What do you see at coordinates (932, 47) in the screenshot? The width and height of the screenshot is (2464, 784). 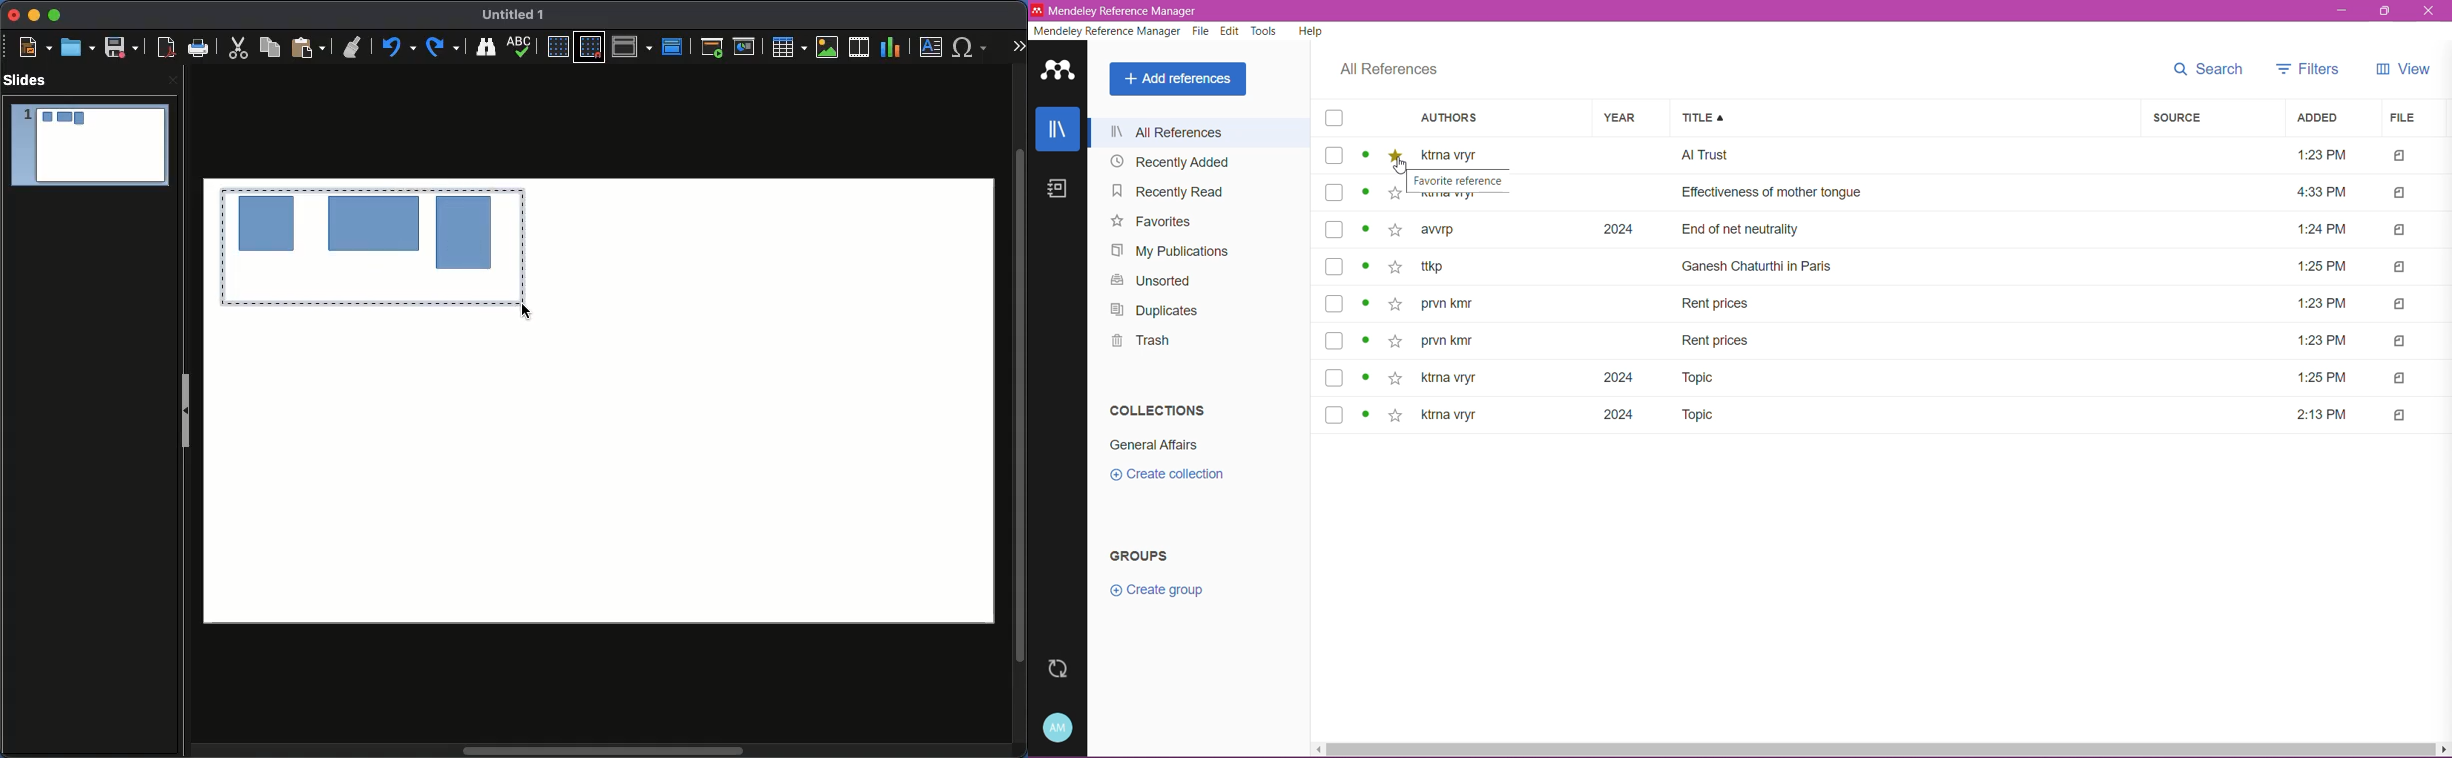 I see `Text box` at bounding box center [932, 47].